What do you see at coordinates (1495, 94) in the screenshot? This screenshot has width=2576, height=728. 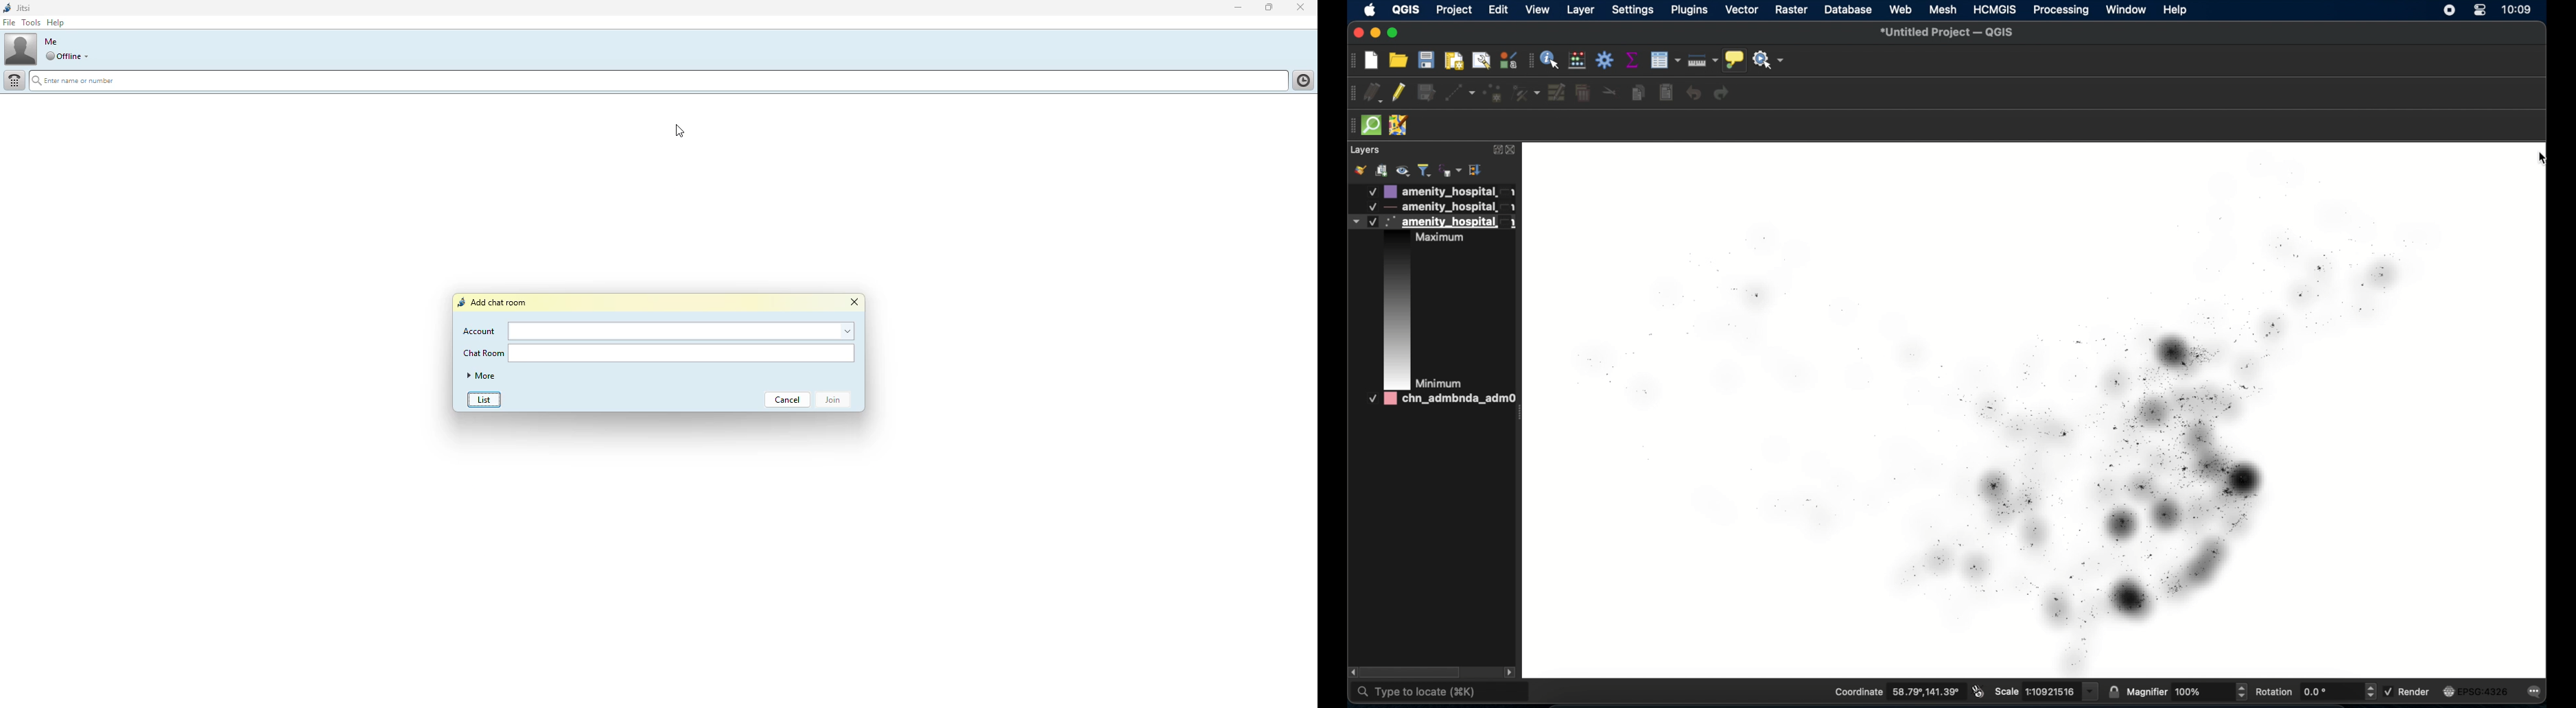 I see `add point feature` at bounding box center [1495, 94].